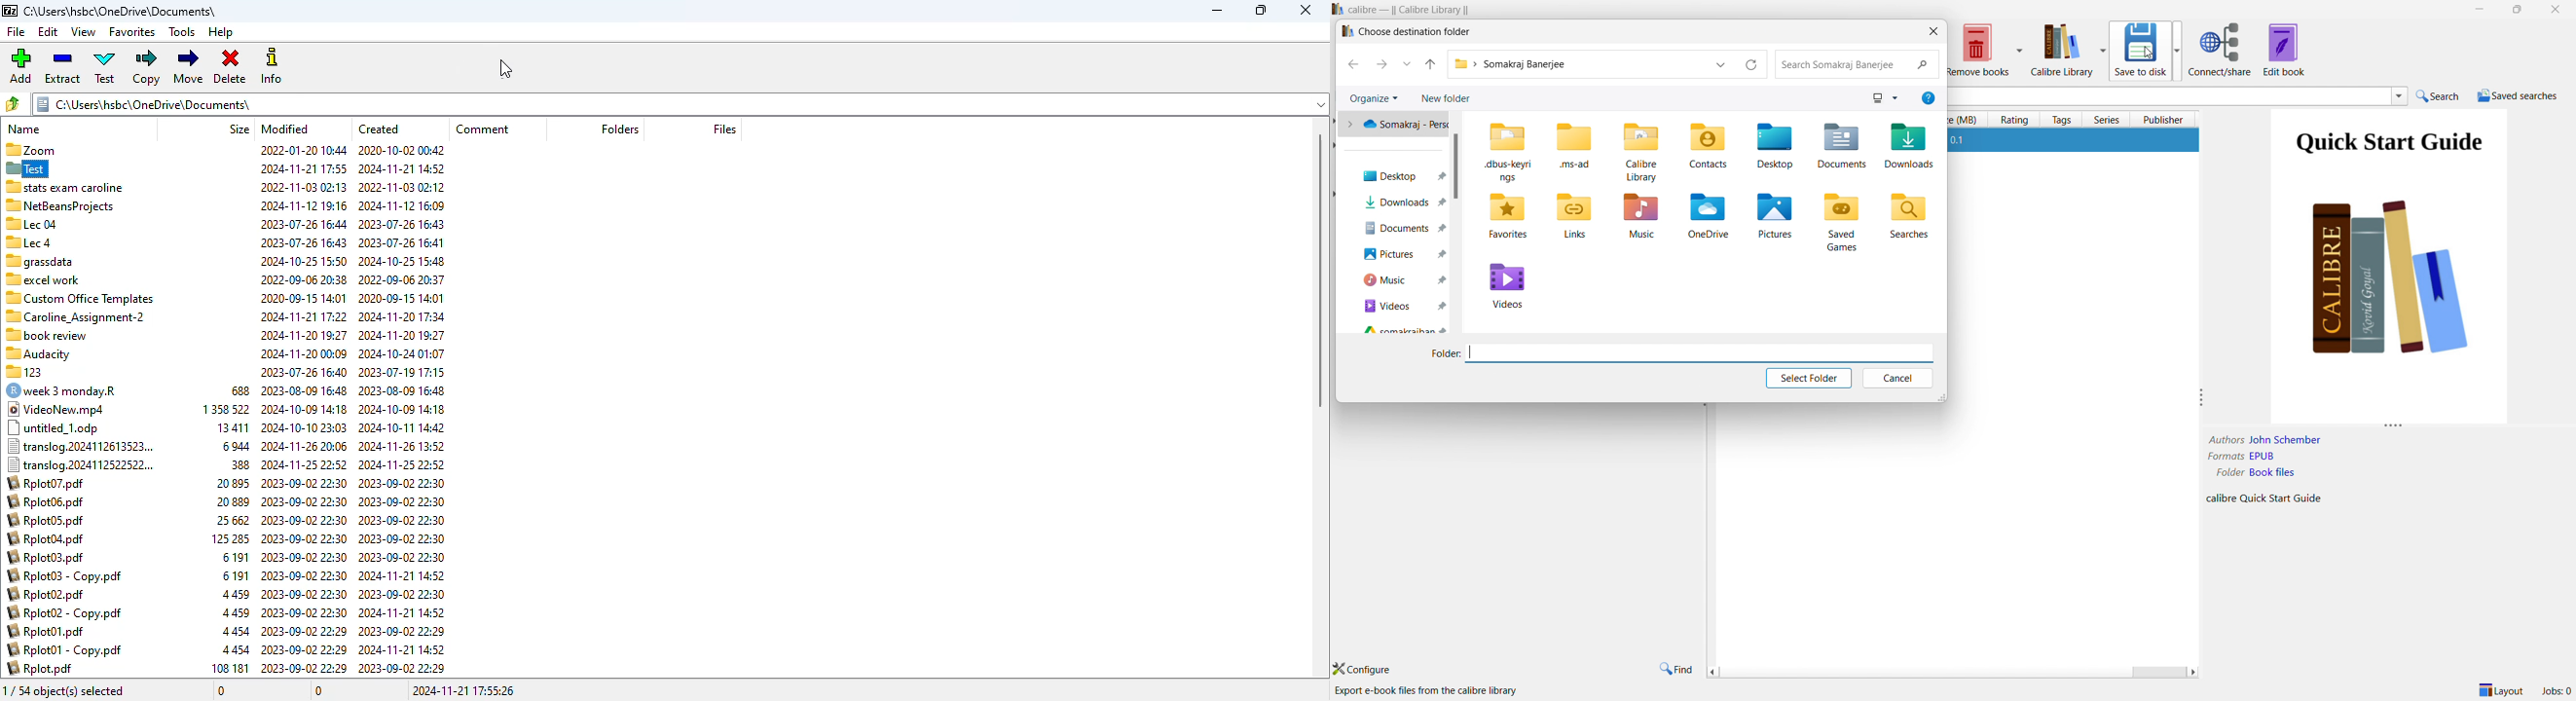 The height and width of the screenshot is (728, 2576). Describe the element at coordinates (1443, 98) in the screenshot. I see `new folders` at that location.